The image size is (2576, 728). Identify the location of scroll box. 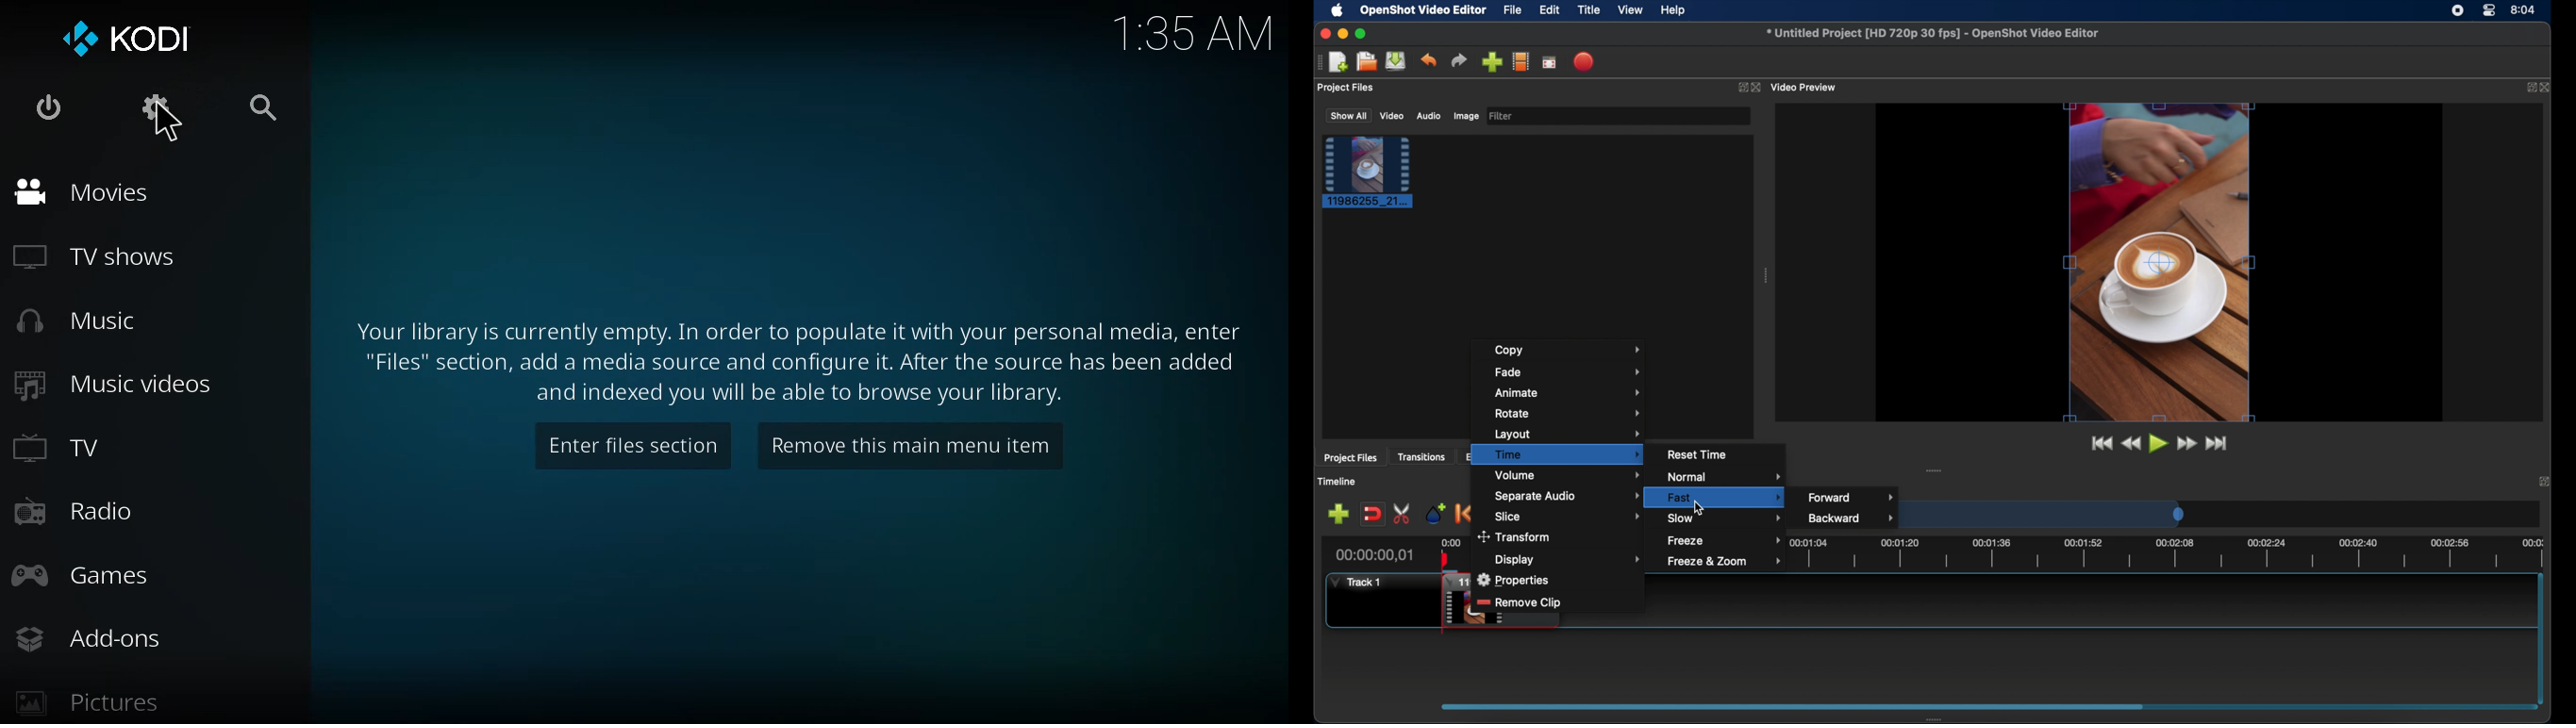
(1791, 705).